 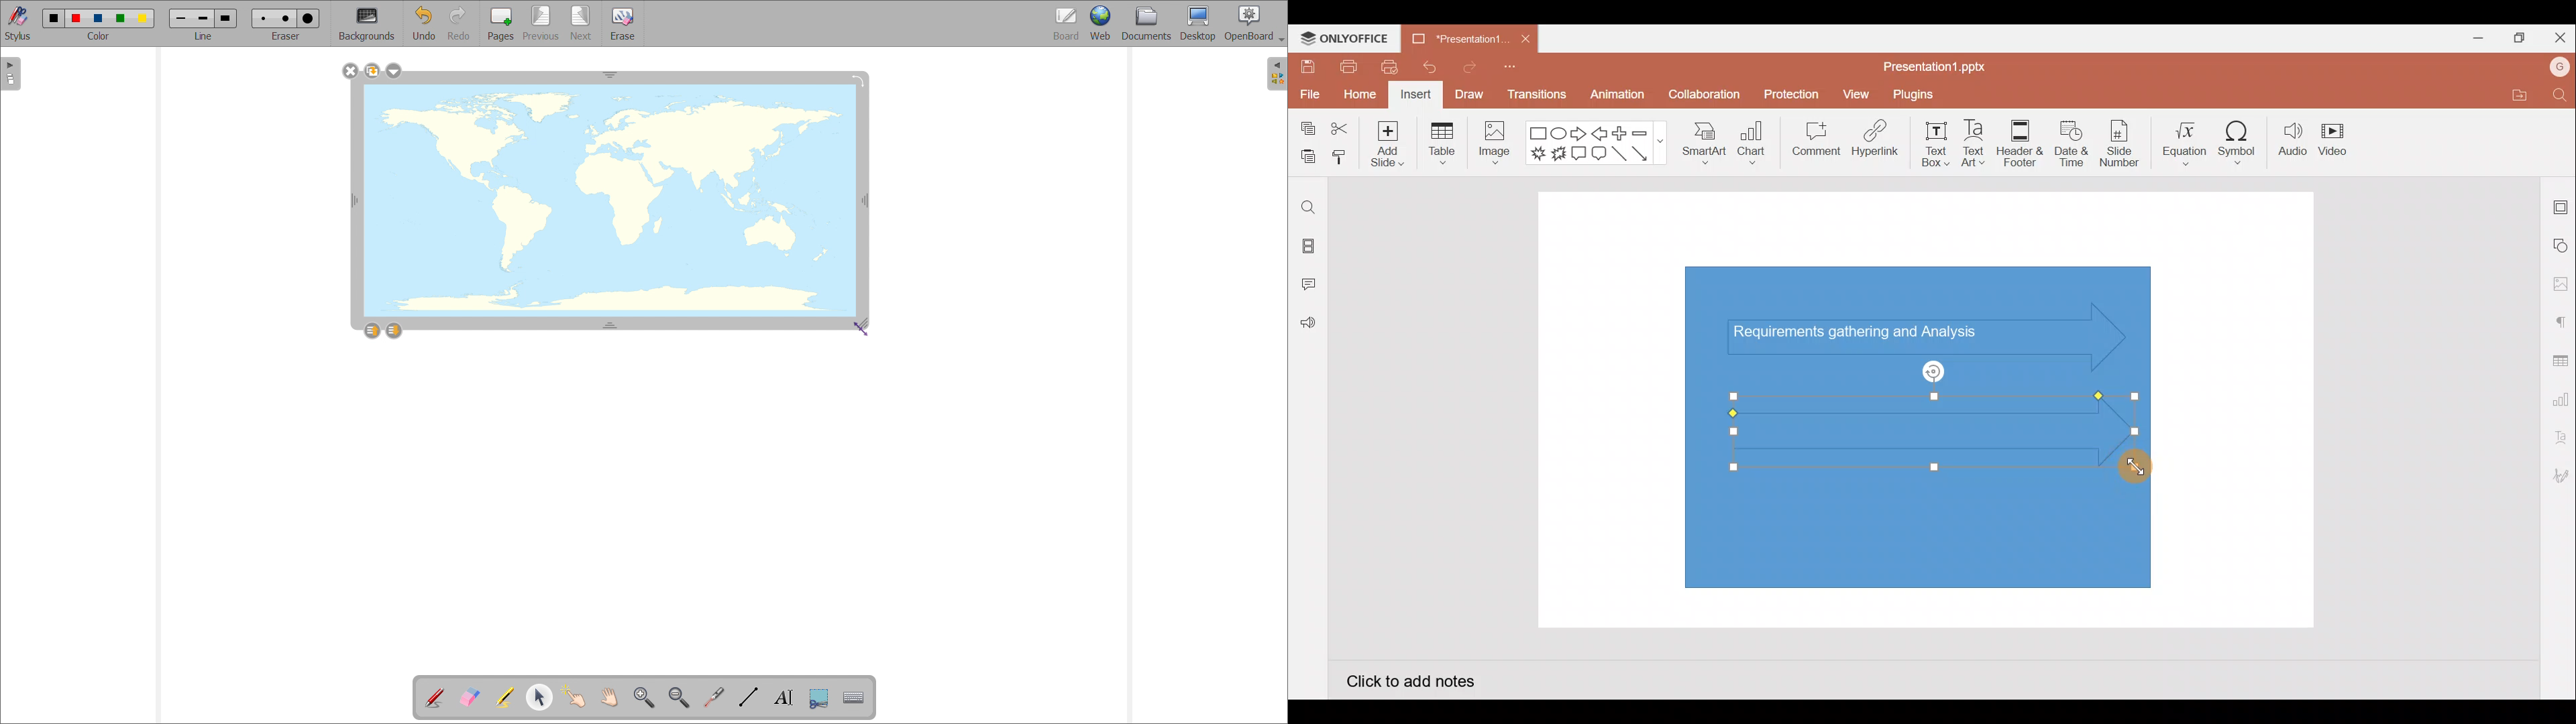 What do you see at coordinates (1647, 132) in the screenshot?
I see `Minus` at bounding box center [1647, 132].